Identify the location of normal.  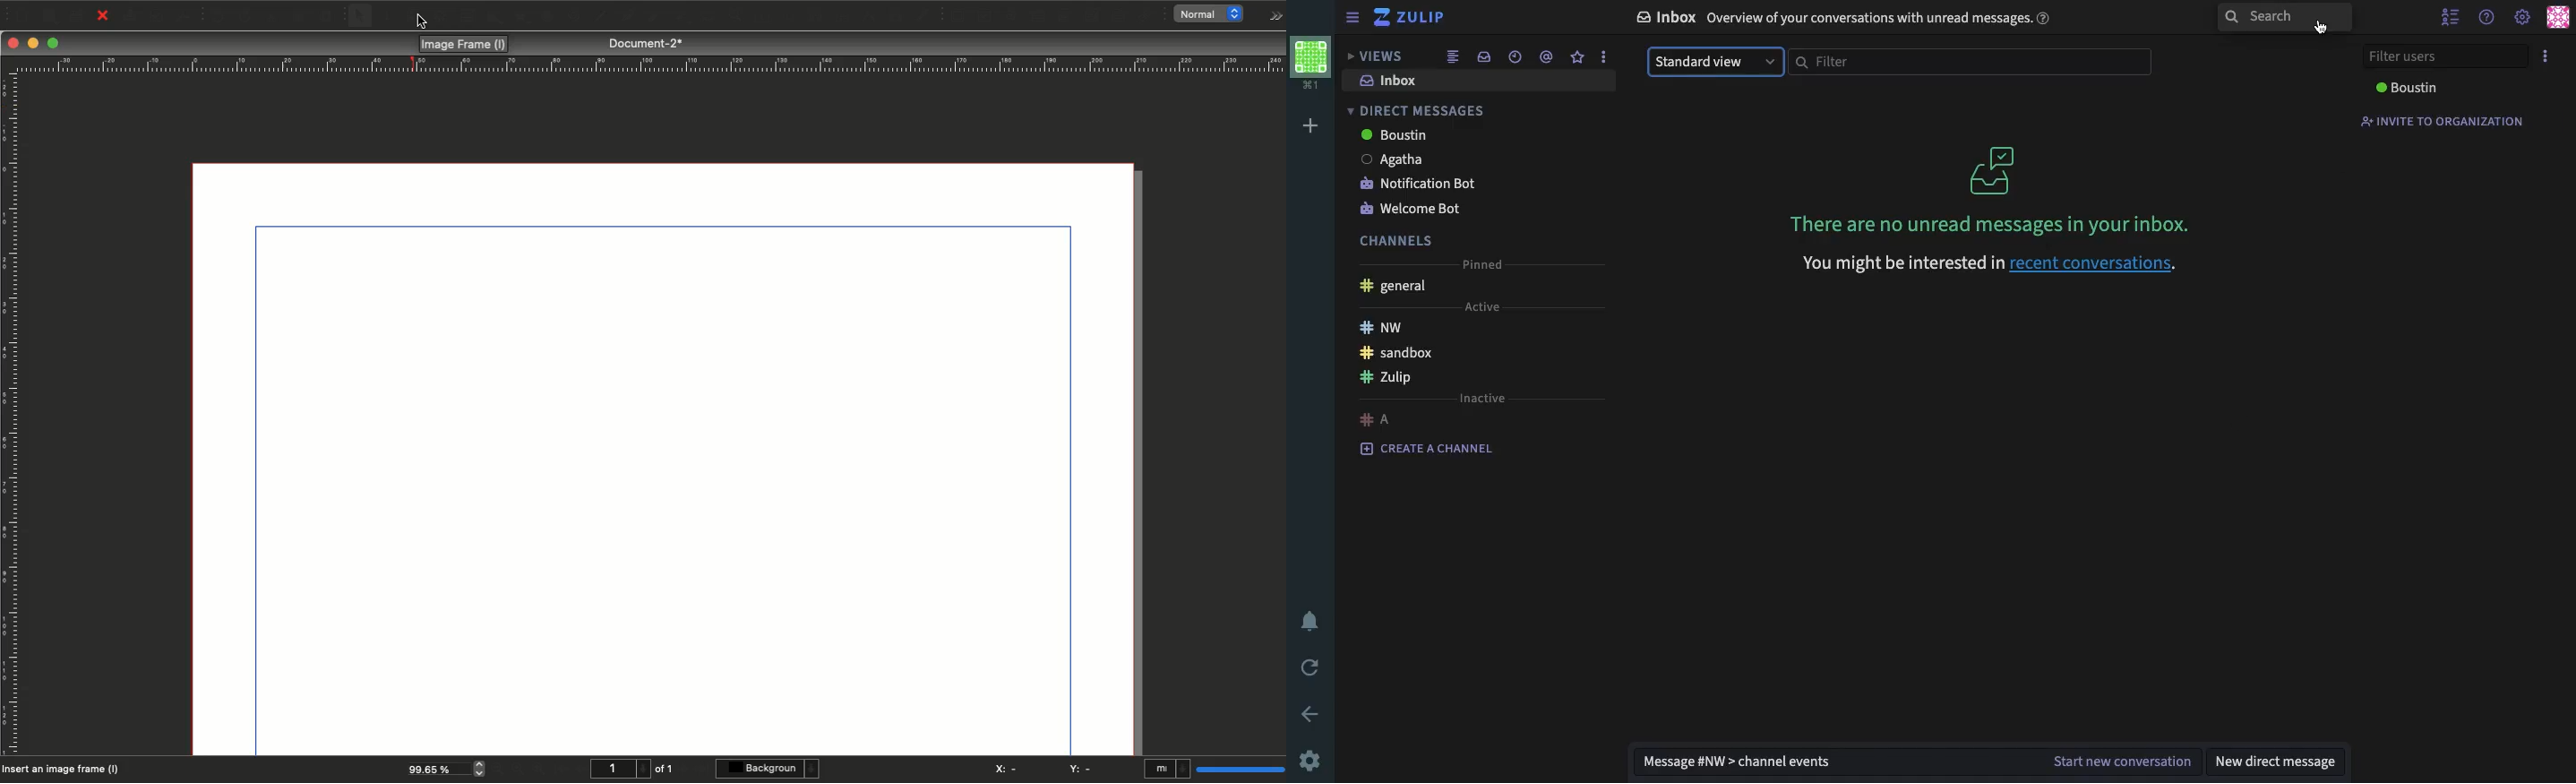
(1214, 14).